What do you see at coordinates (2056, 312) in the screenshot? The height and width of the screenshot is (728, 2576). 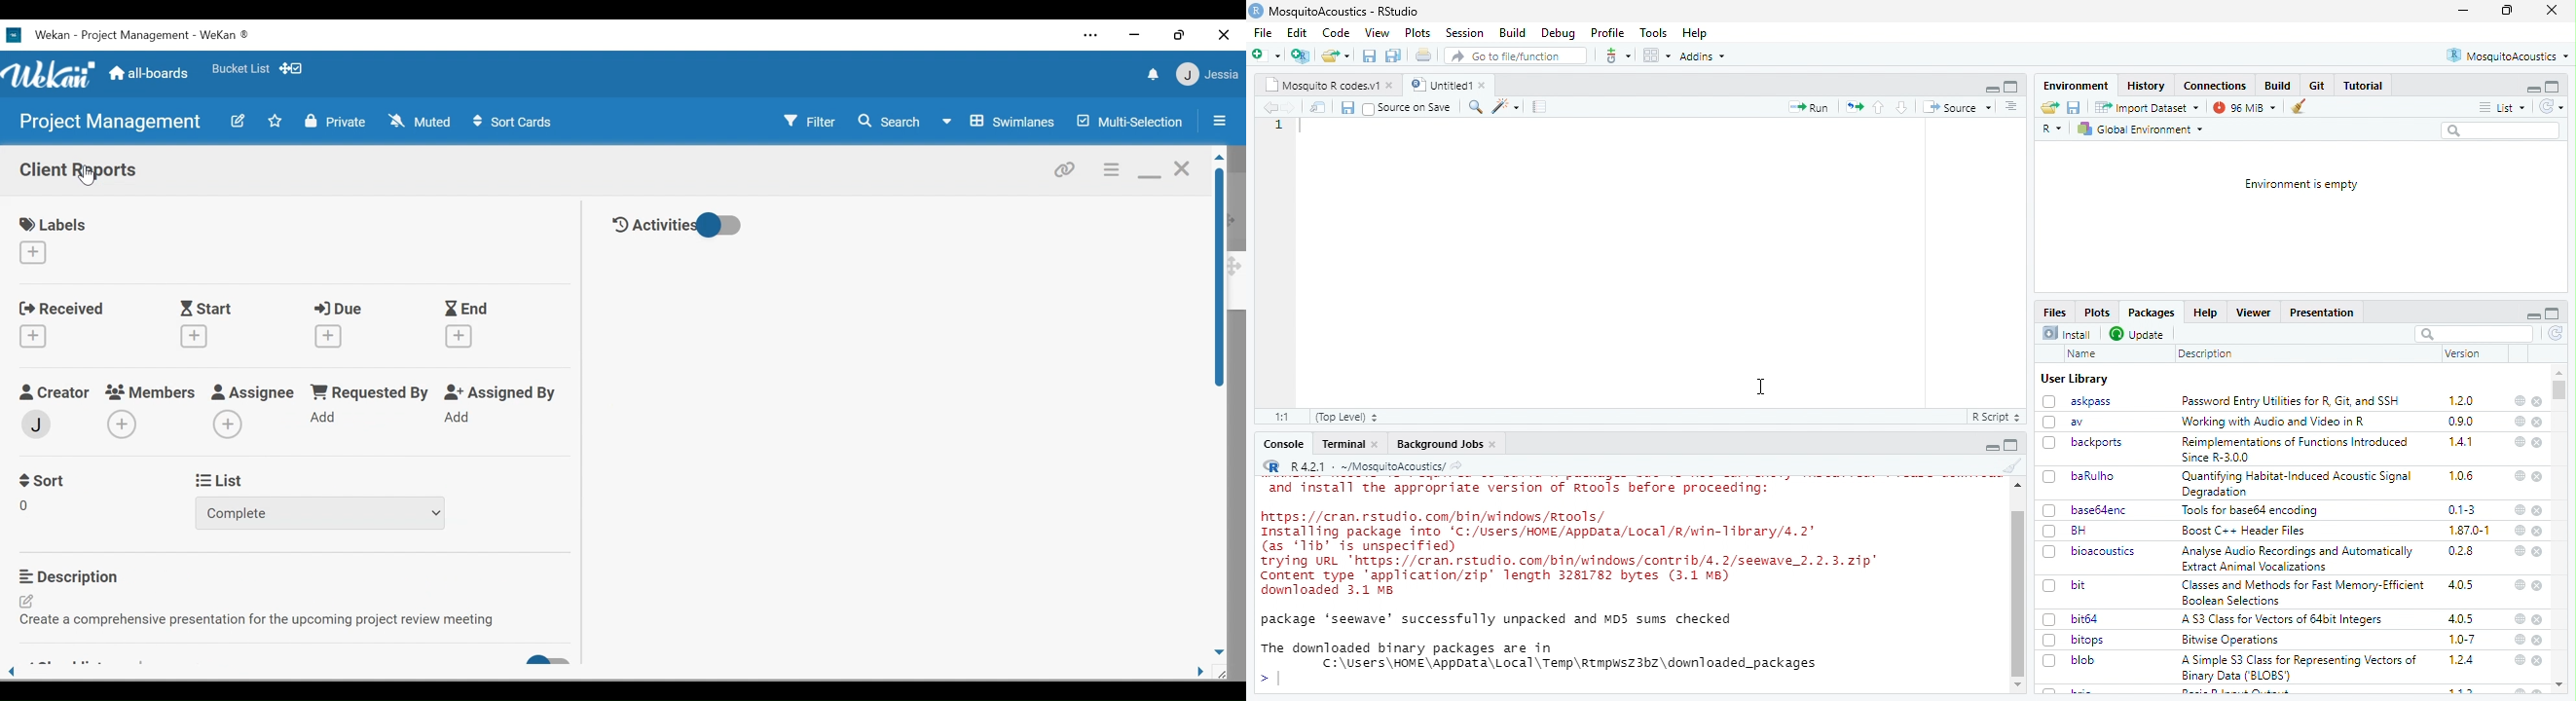 I see `Files` at bounding box center [2056, 312].